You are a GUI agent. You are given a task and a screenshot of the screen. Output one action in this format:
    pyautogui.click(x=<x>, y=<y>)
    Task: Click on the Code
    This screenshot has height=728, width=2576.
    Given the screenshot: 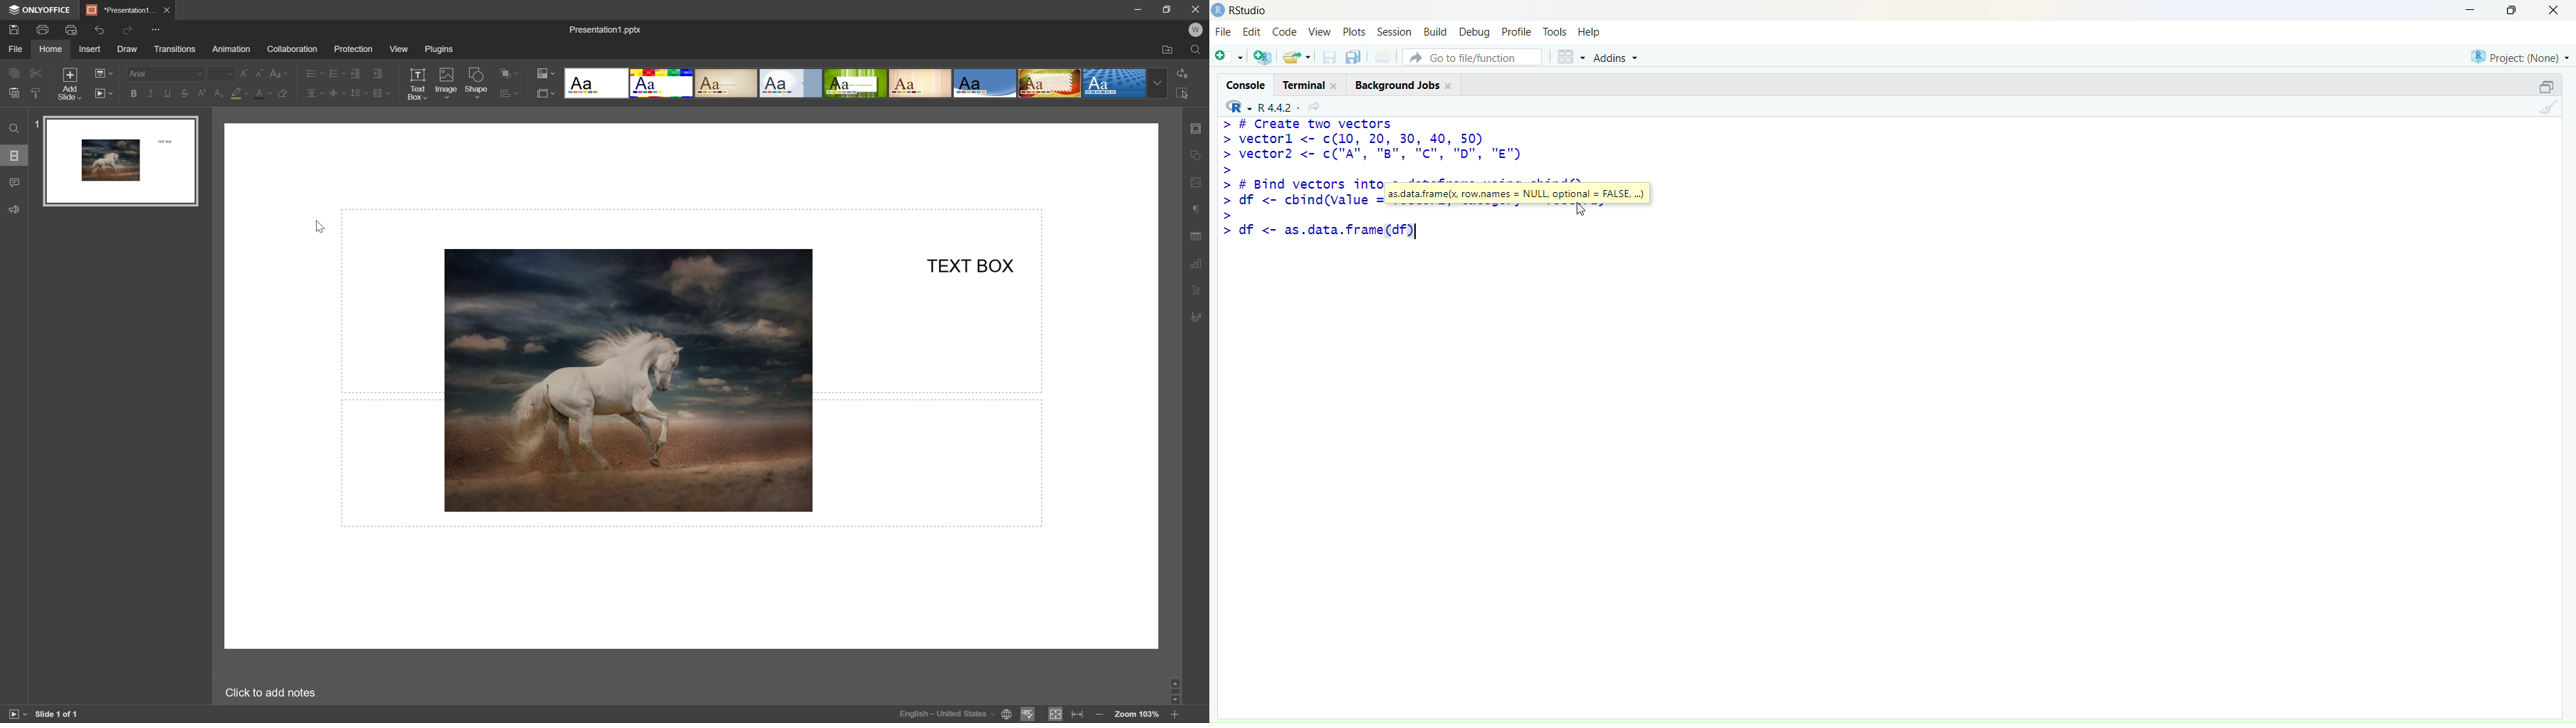 What is the action you would take?
    pyautogui.click(x=1286, y=31)
    